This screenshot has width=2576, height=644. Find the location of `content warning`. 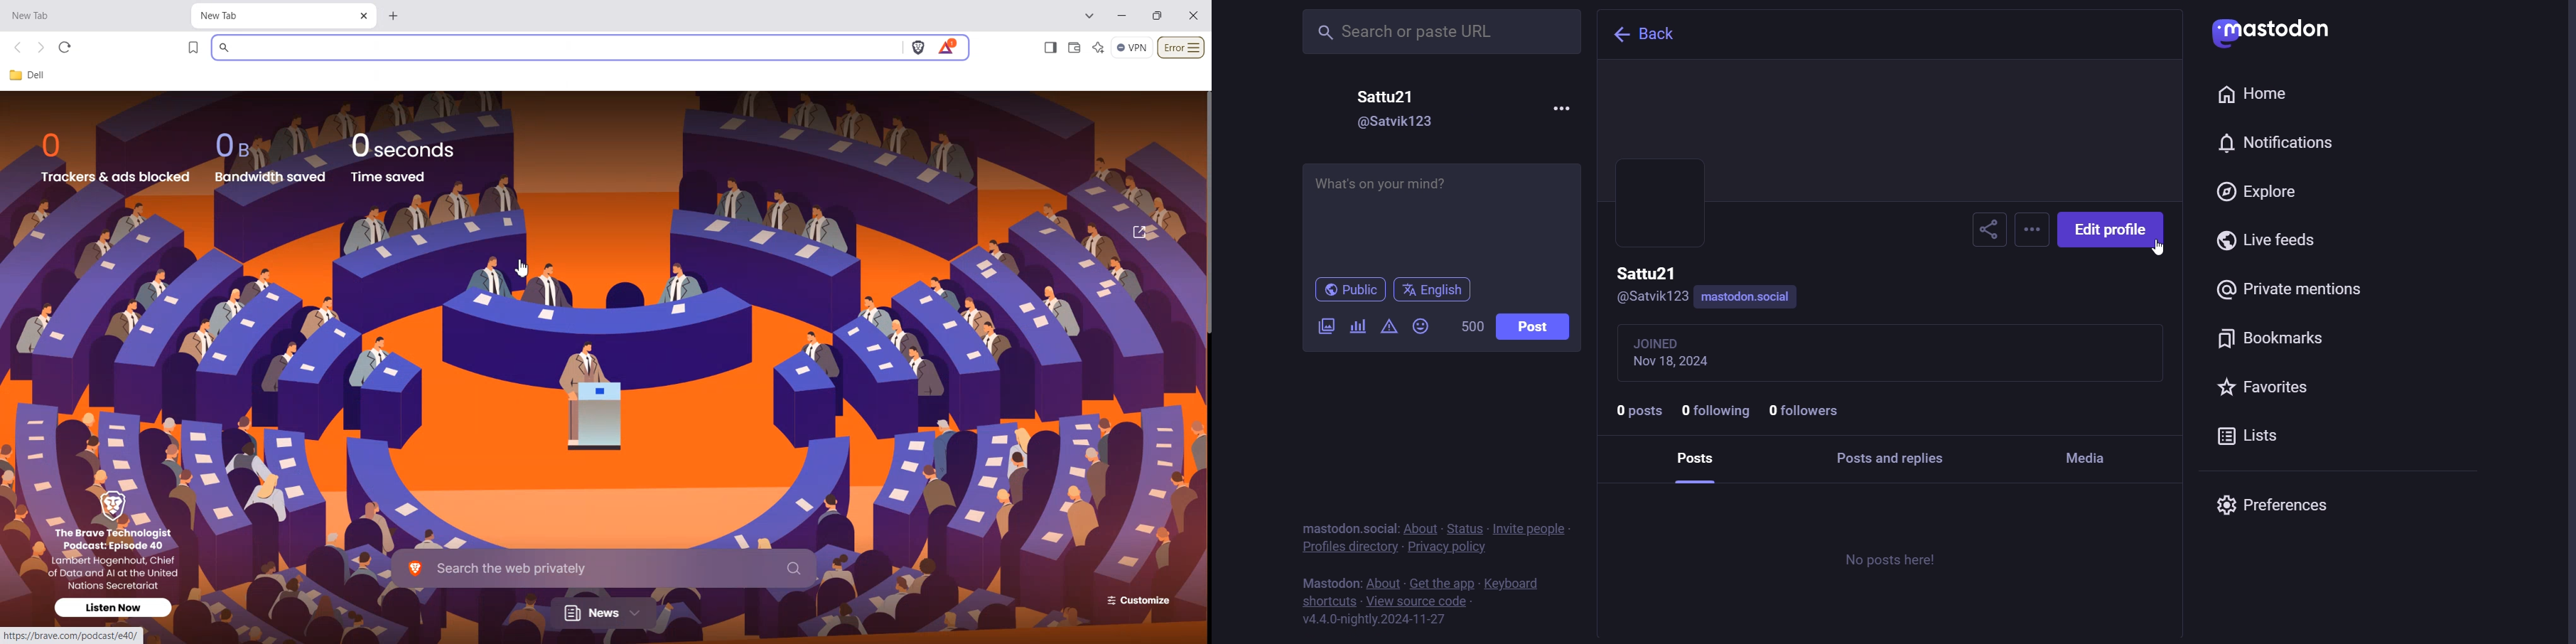

content warning is located at coordinates (1390, 329).